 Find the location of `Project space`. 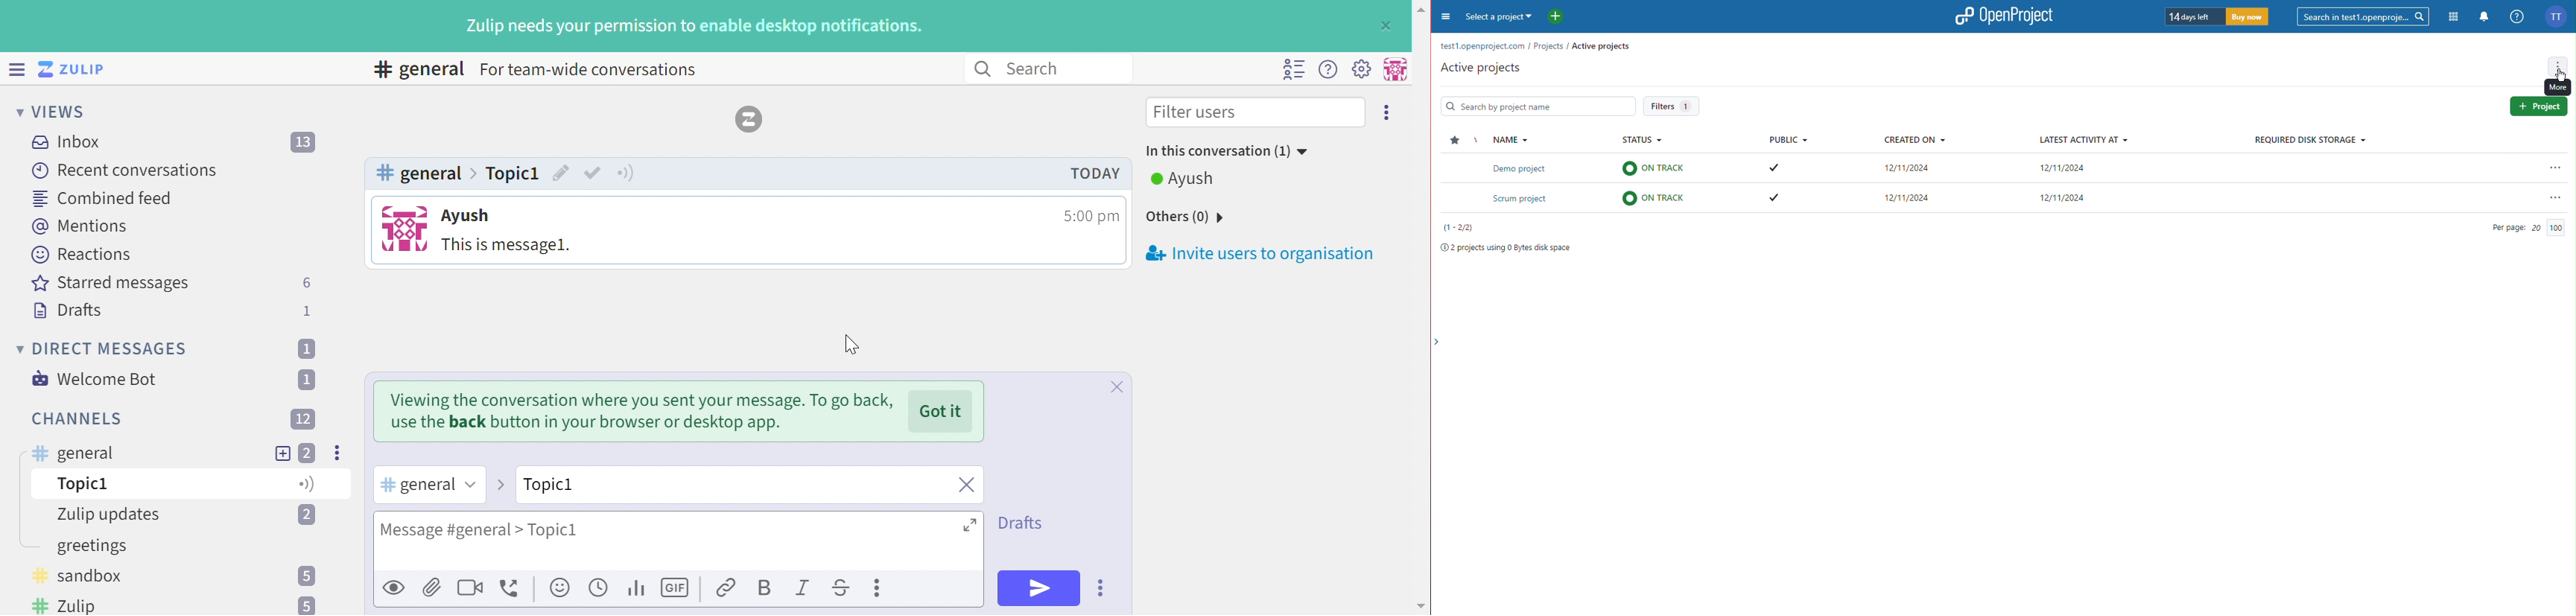

Project space is located at coordinates (1518, 245).